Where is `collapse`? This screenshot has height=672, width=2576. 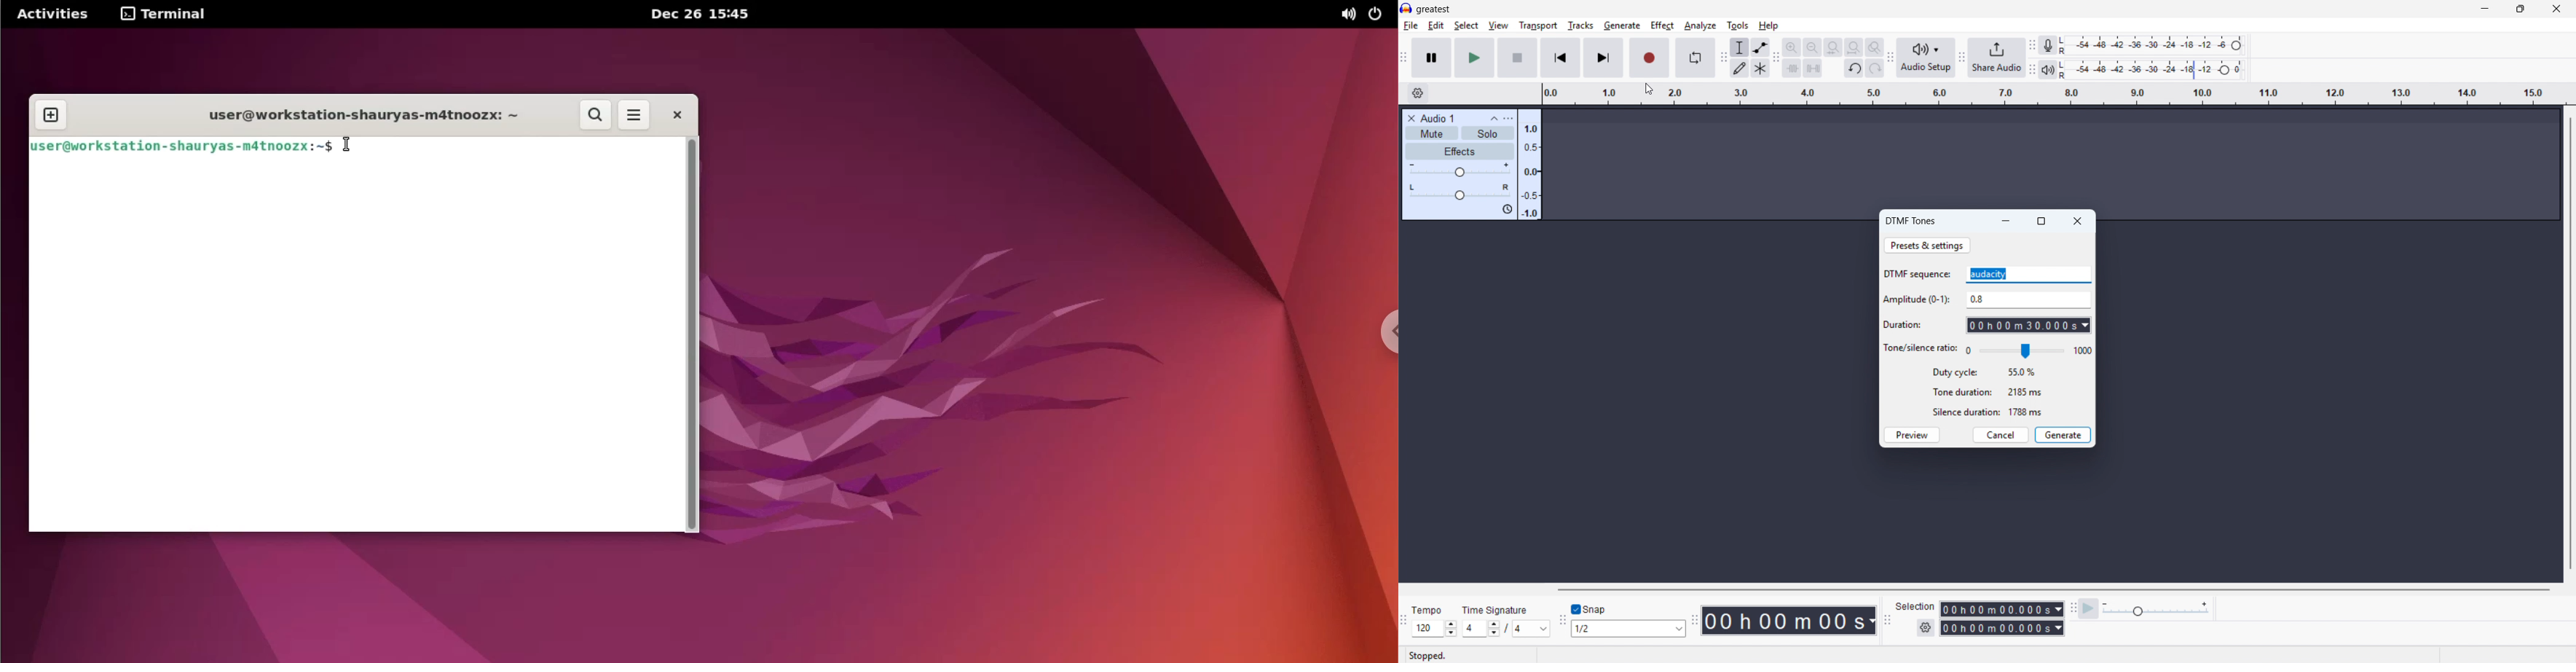 collapse is located at coordinates (1493, 118).